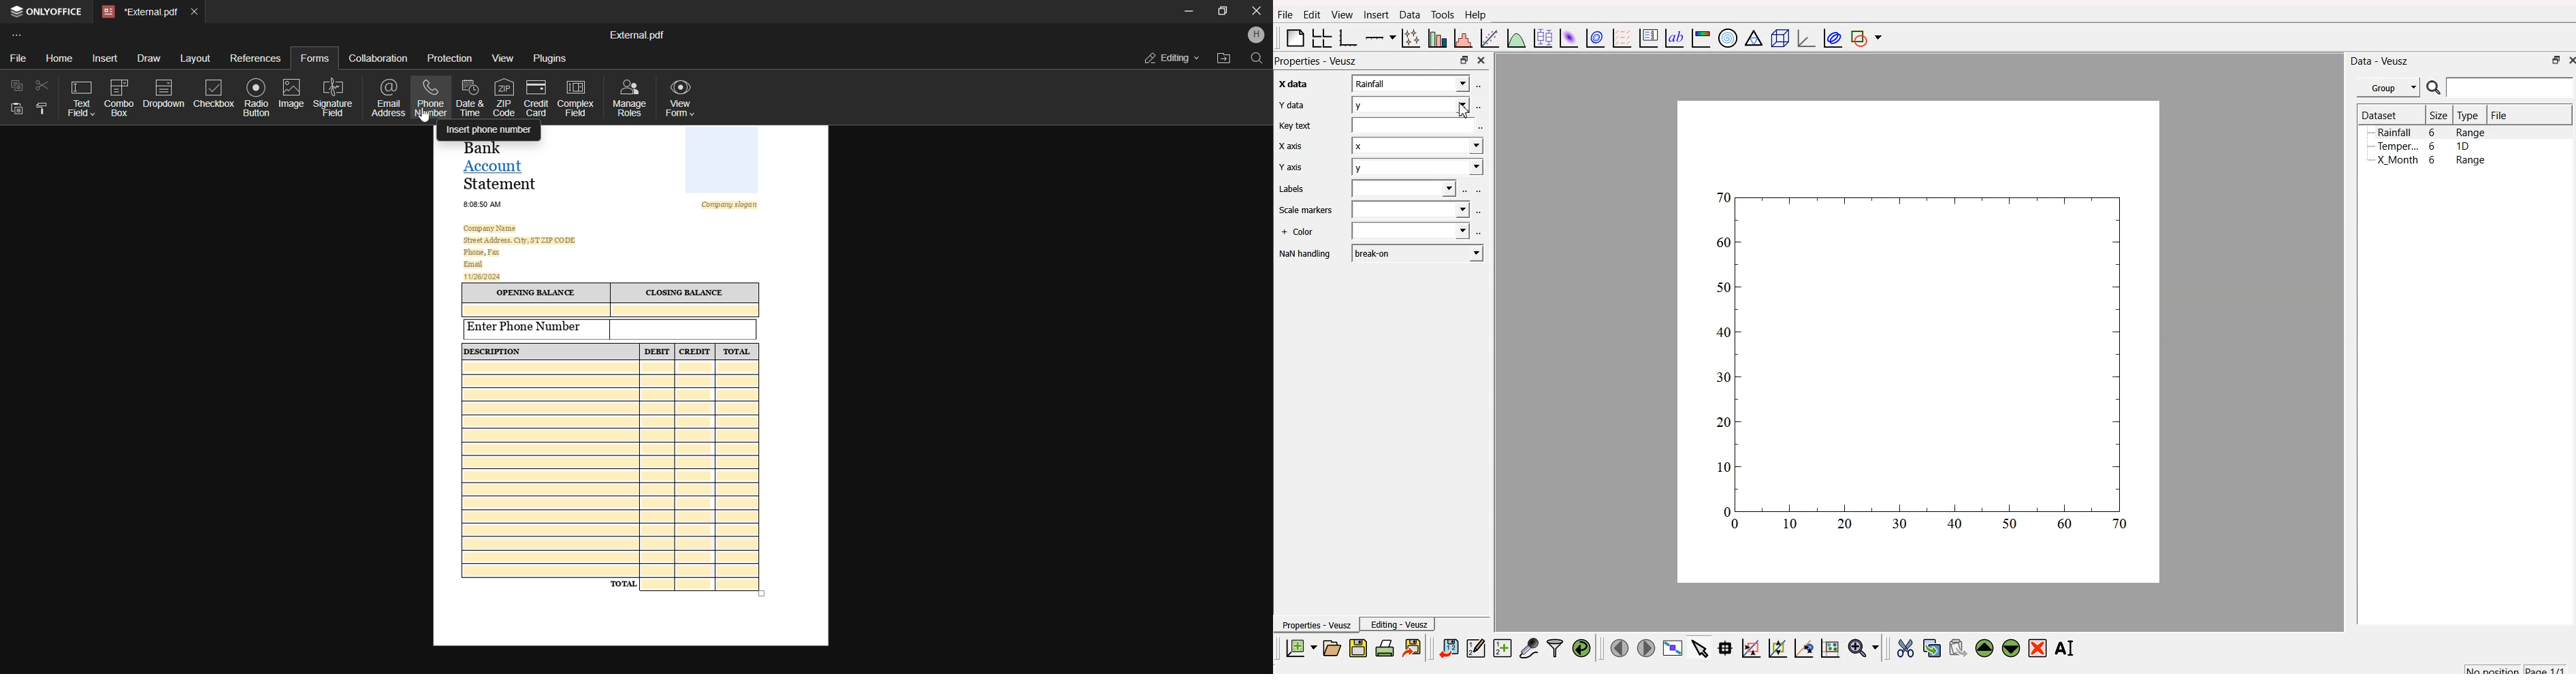 This screenshot has width=2576, height=700. What do you see at coordinates (17, 58) in the screenshot?
I see `file` at bounding box center [17, 58].